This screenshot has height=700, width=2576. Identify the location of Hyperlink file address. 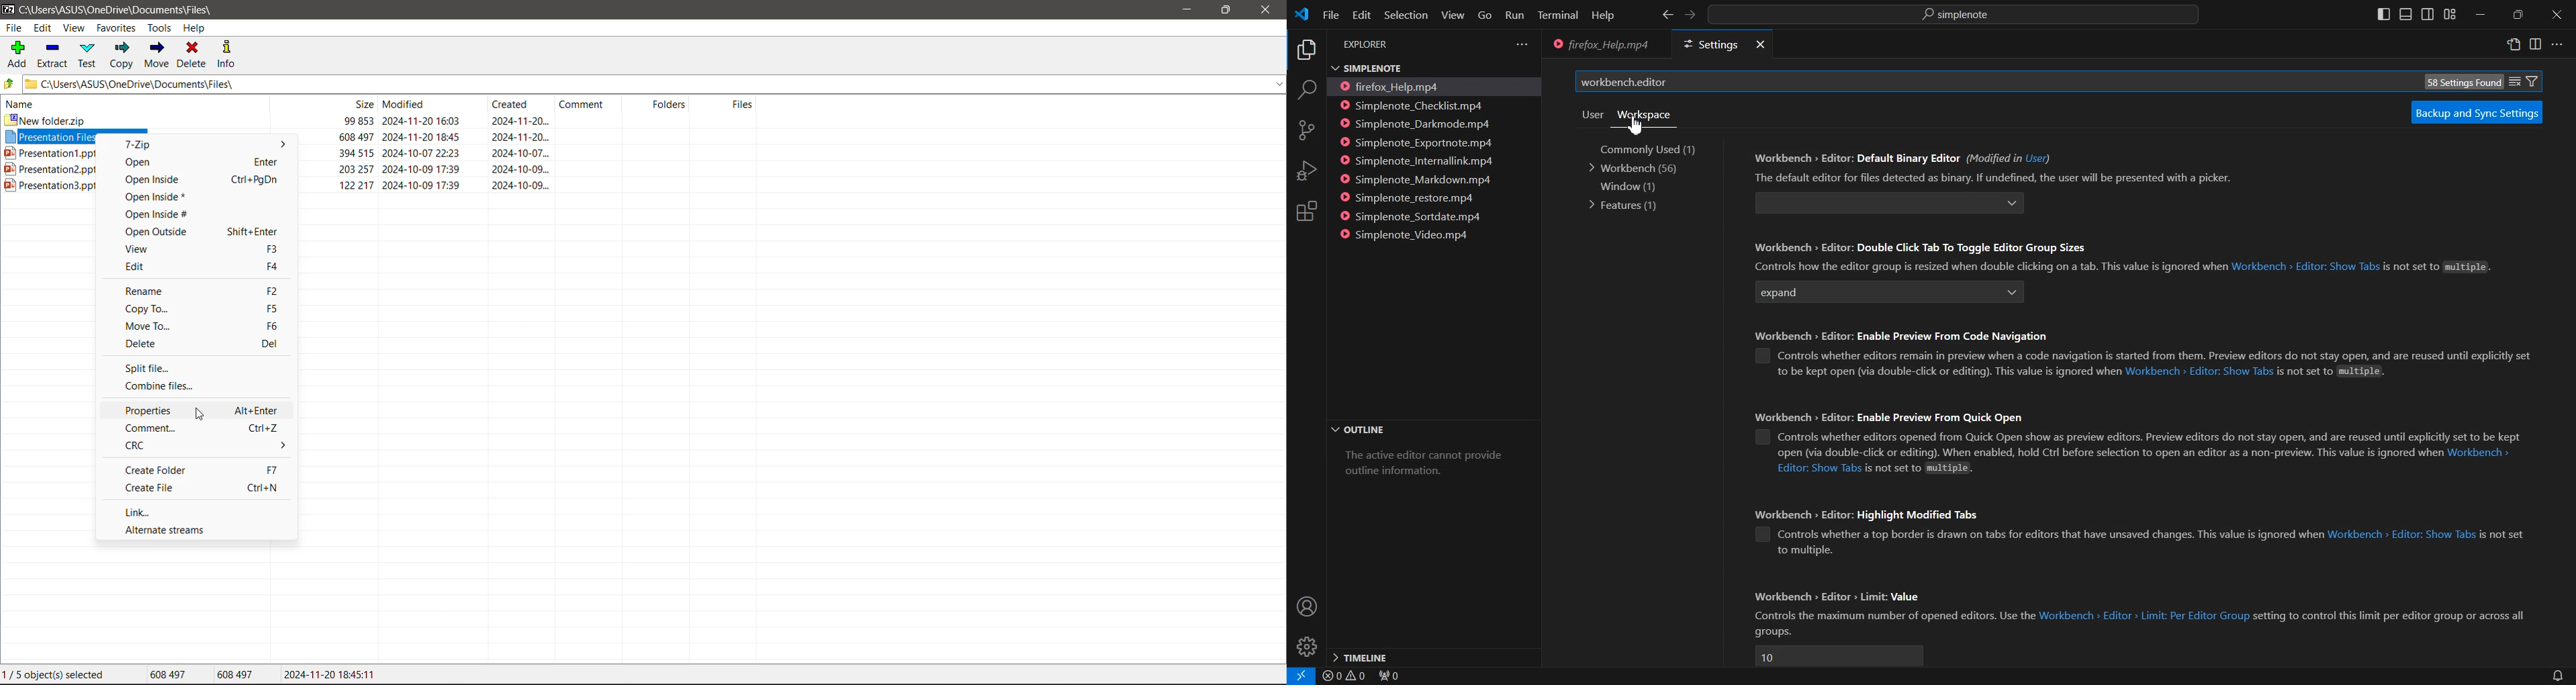
(2480, 454).